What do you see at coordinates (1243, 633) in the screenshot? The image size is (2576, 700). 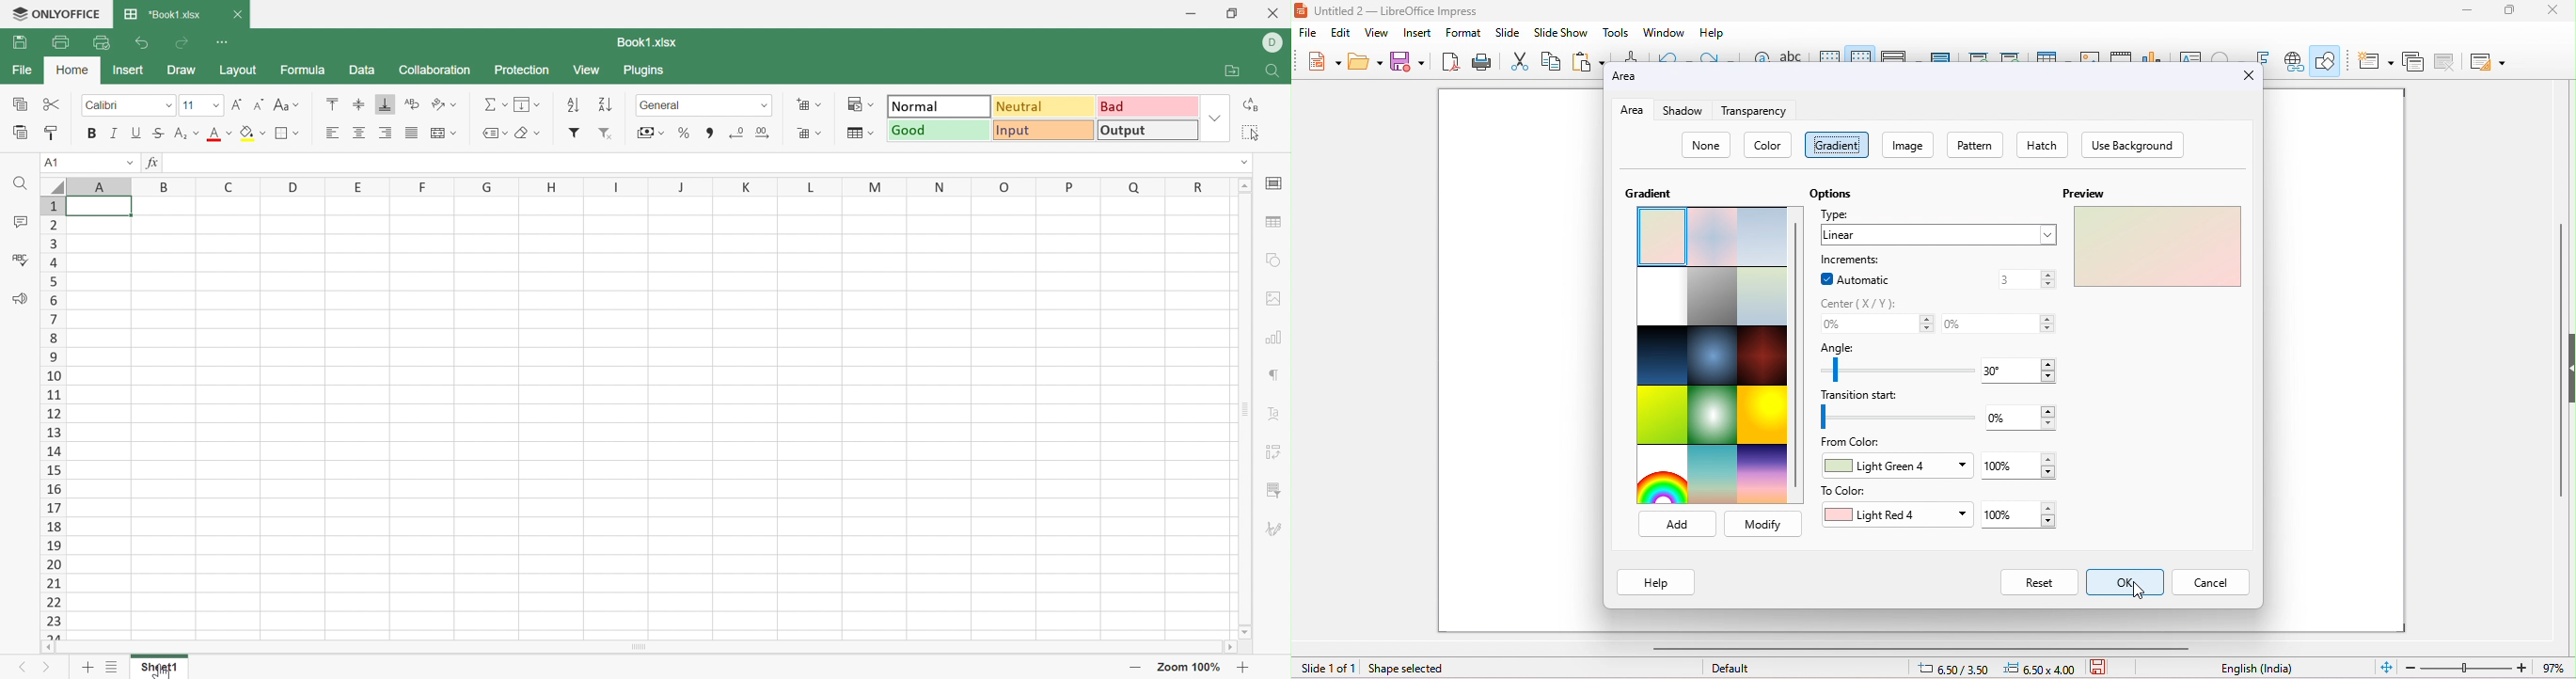 I see `Scroll Down` at bounding box center [1243, 633].